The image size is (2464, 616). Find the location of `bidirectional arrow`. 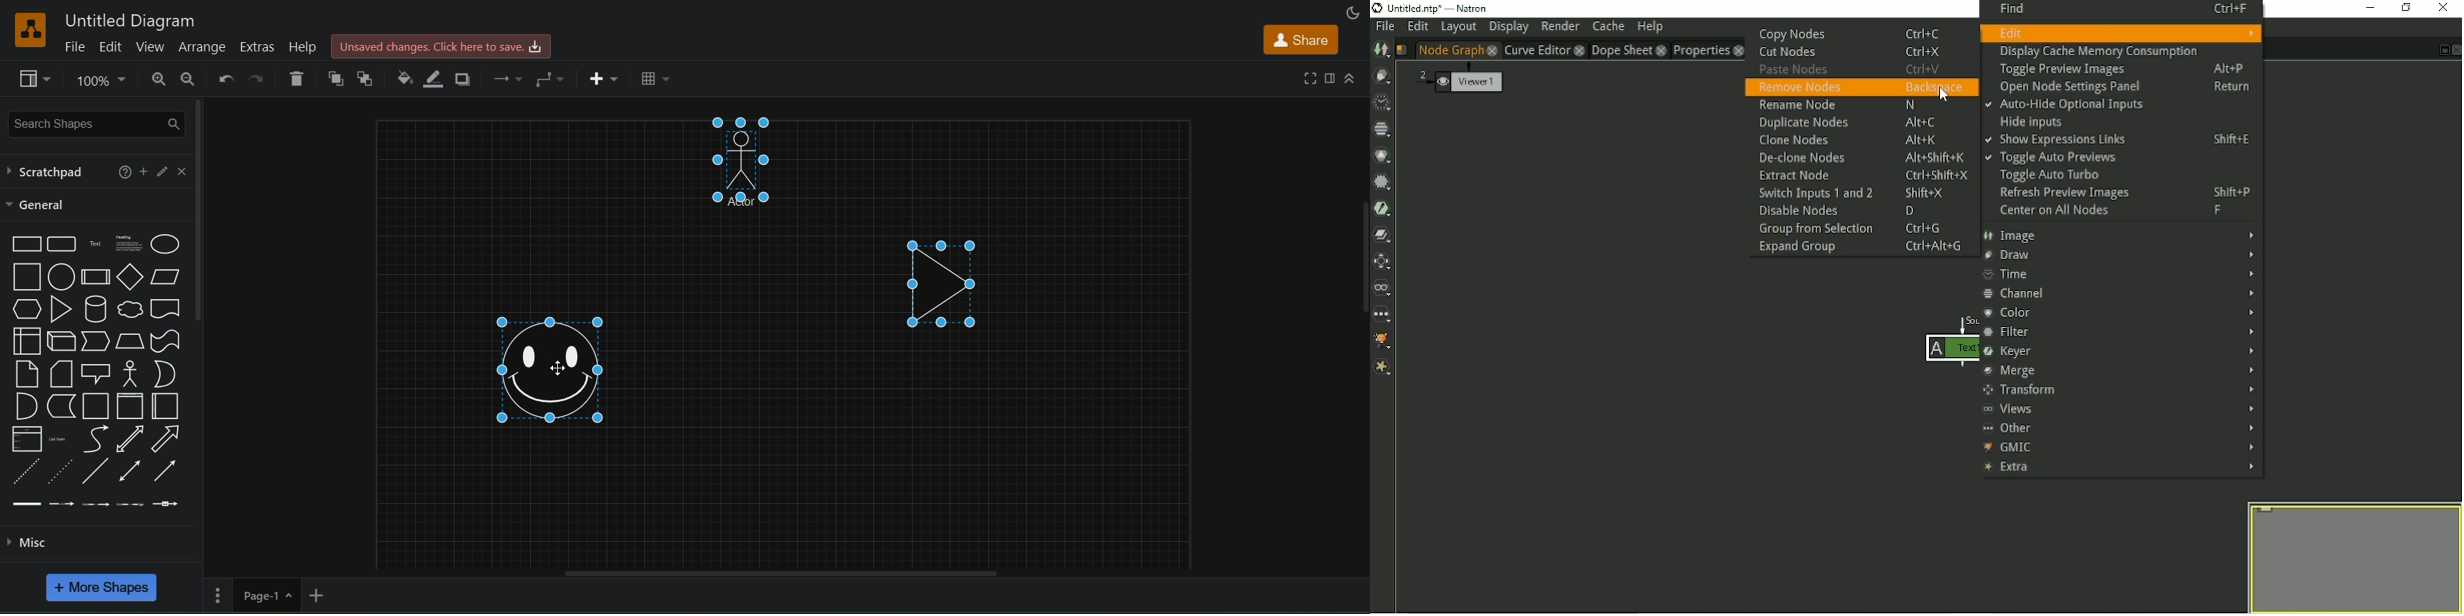

bidirectional arrow is located at coordinates (131, 438).